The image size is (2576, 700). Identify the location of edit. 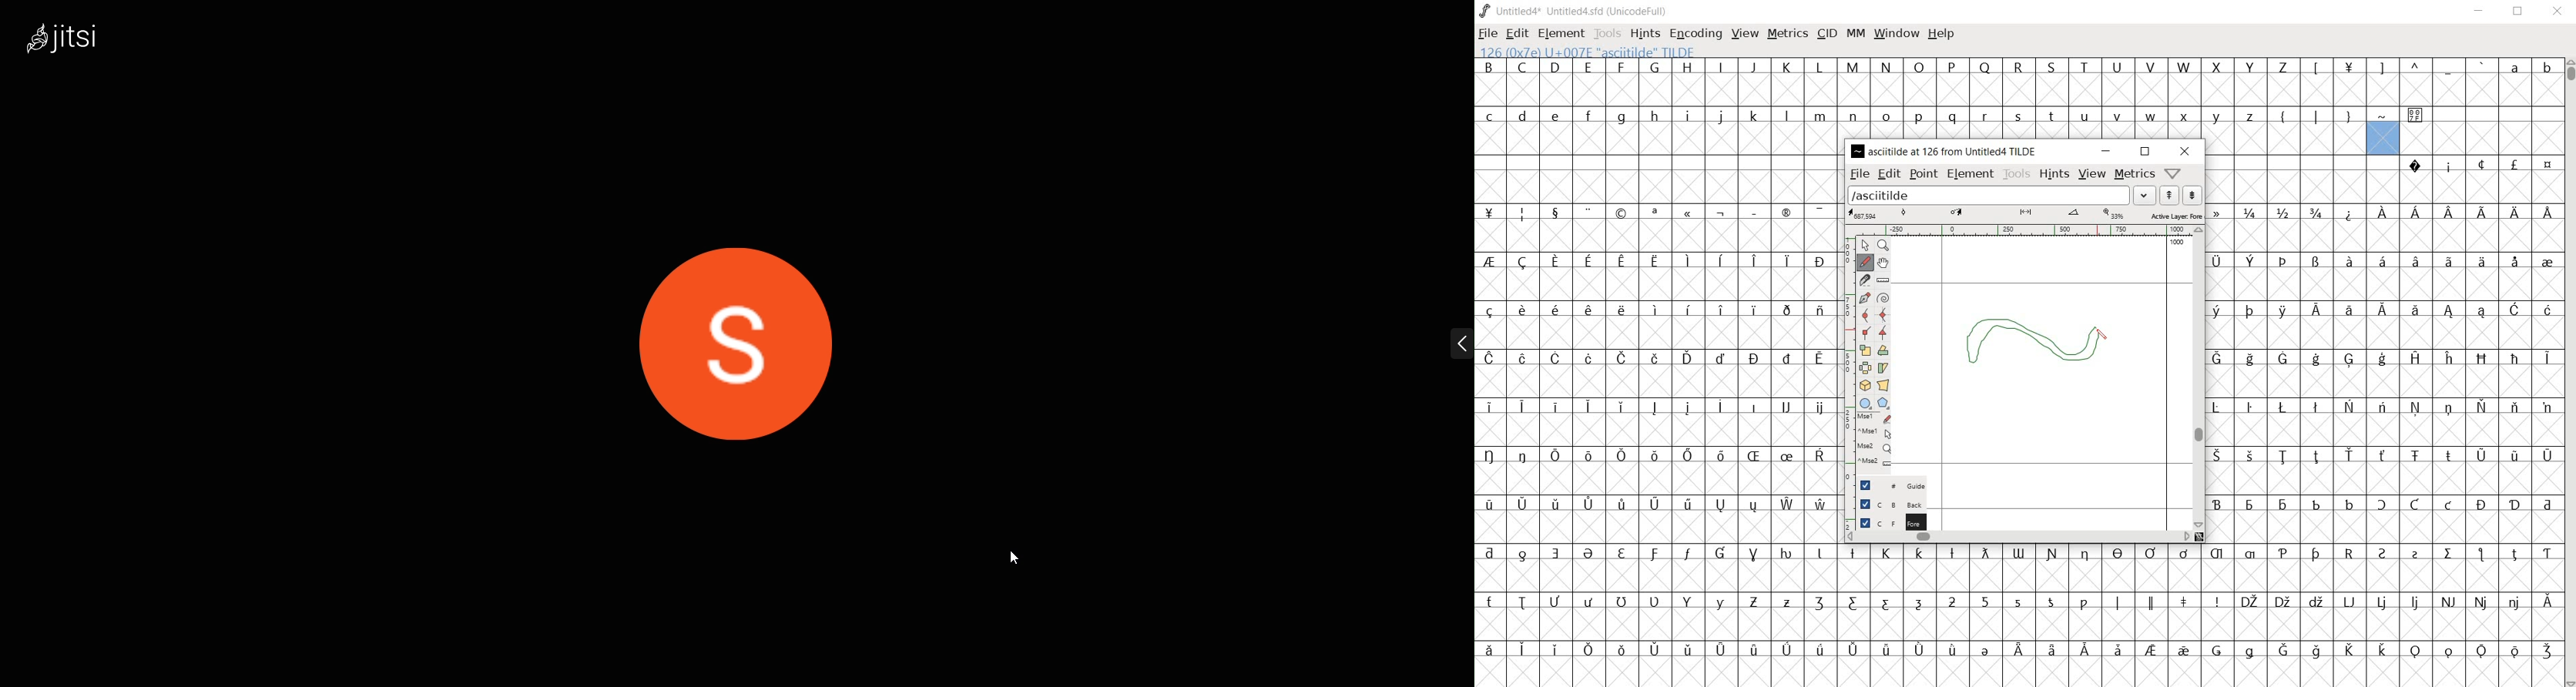
(1888, 174).